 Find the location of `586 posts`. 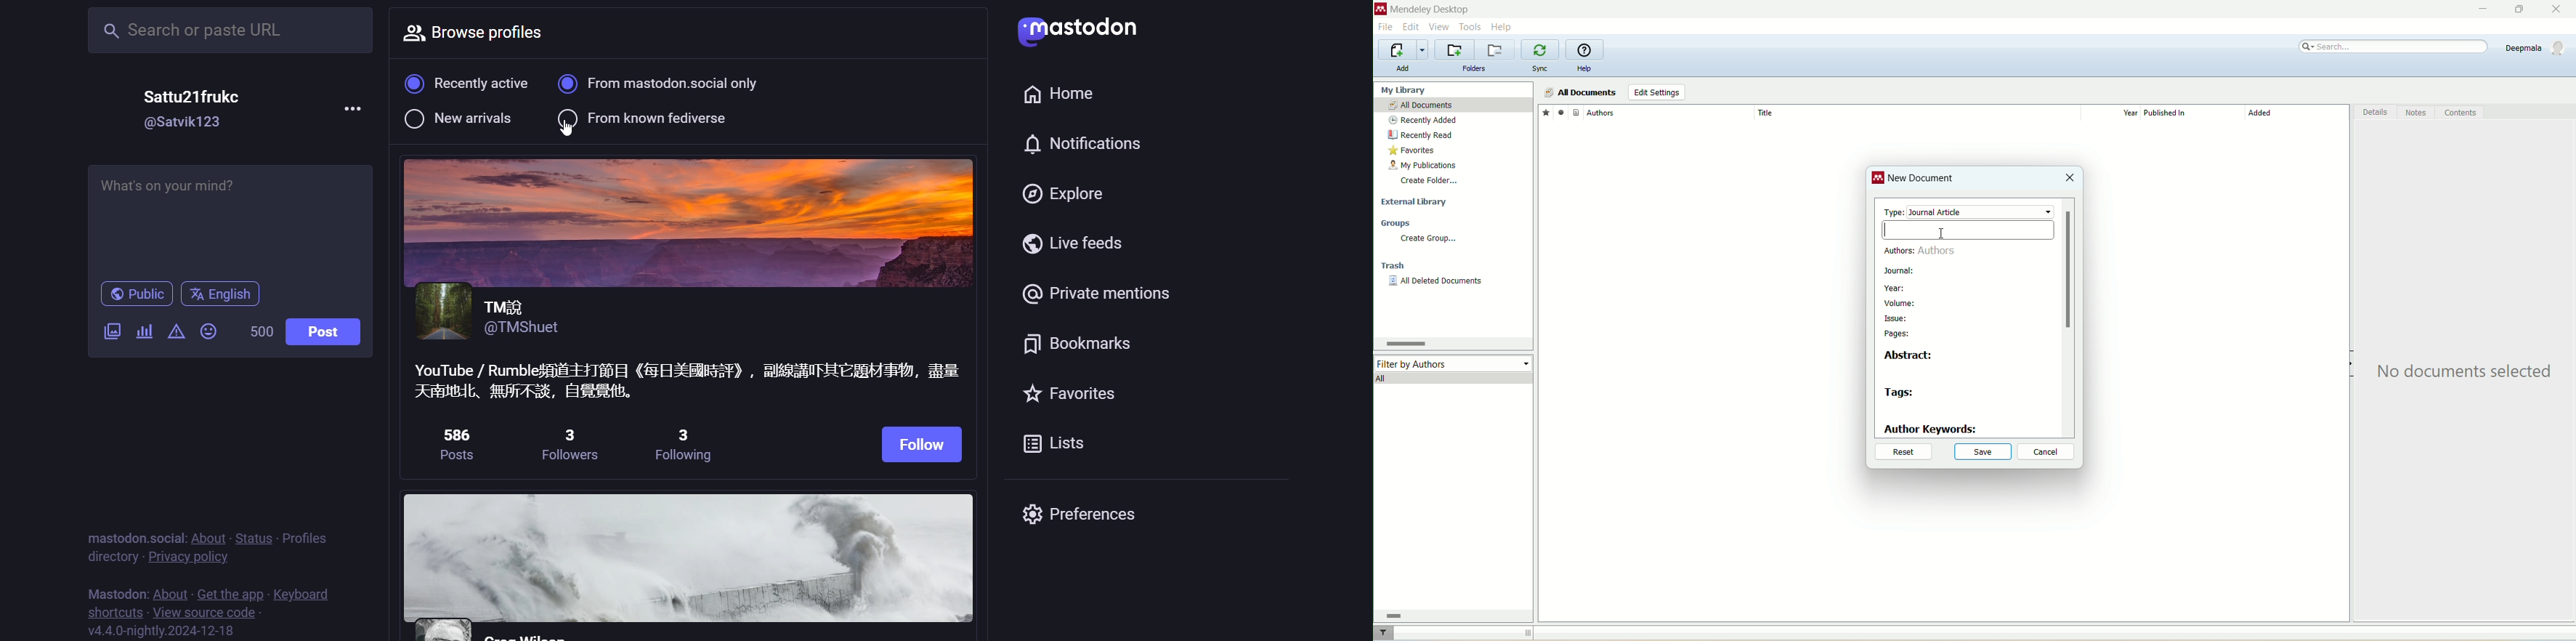

586 posts is located at coordinates (464, 446).